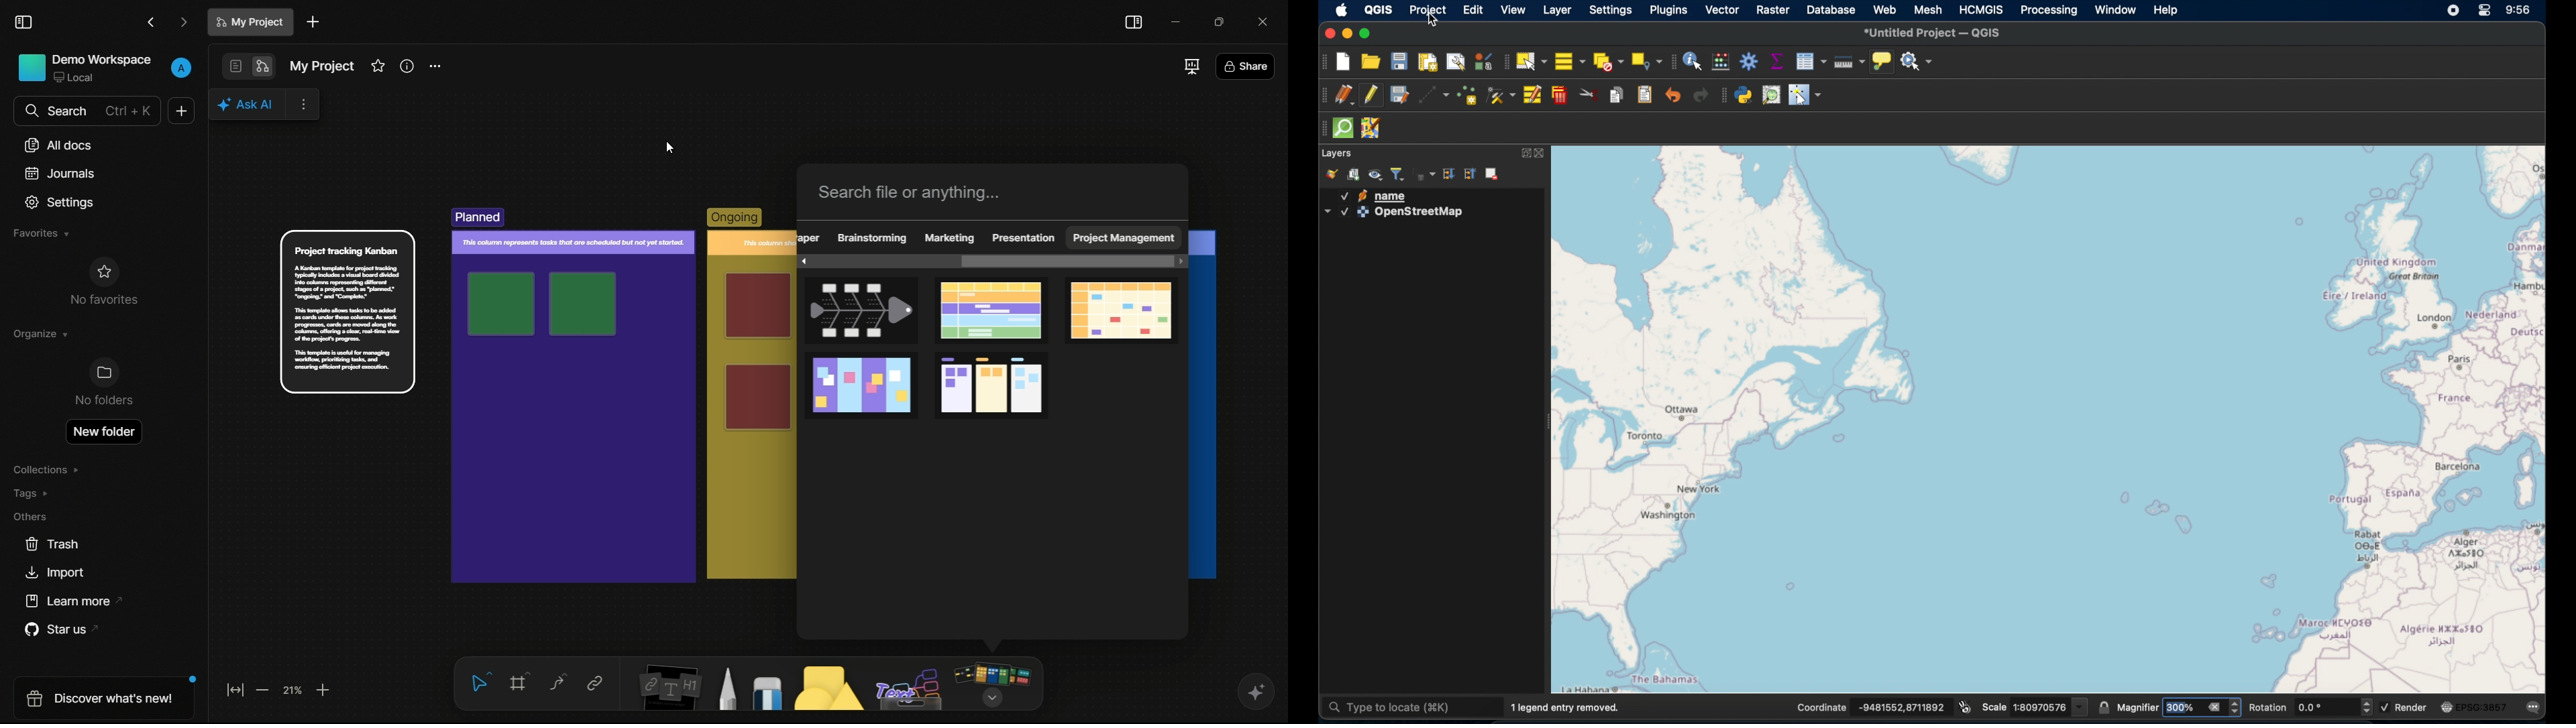  Describe the element at coordinates (323, 689) in the screenshot. I see `zoom in` at that location.